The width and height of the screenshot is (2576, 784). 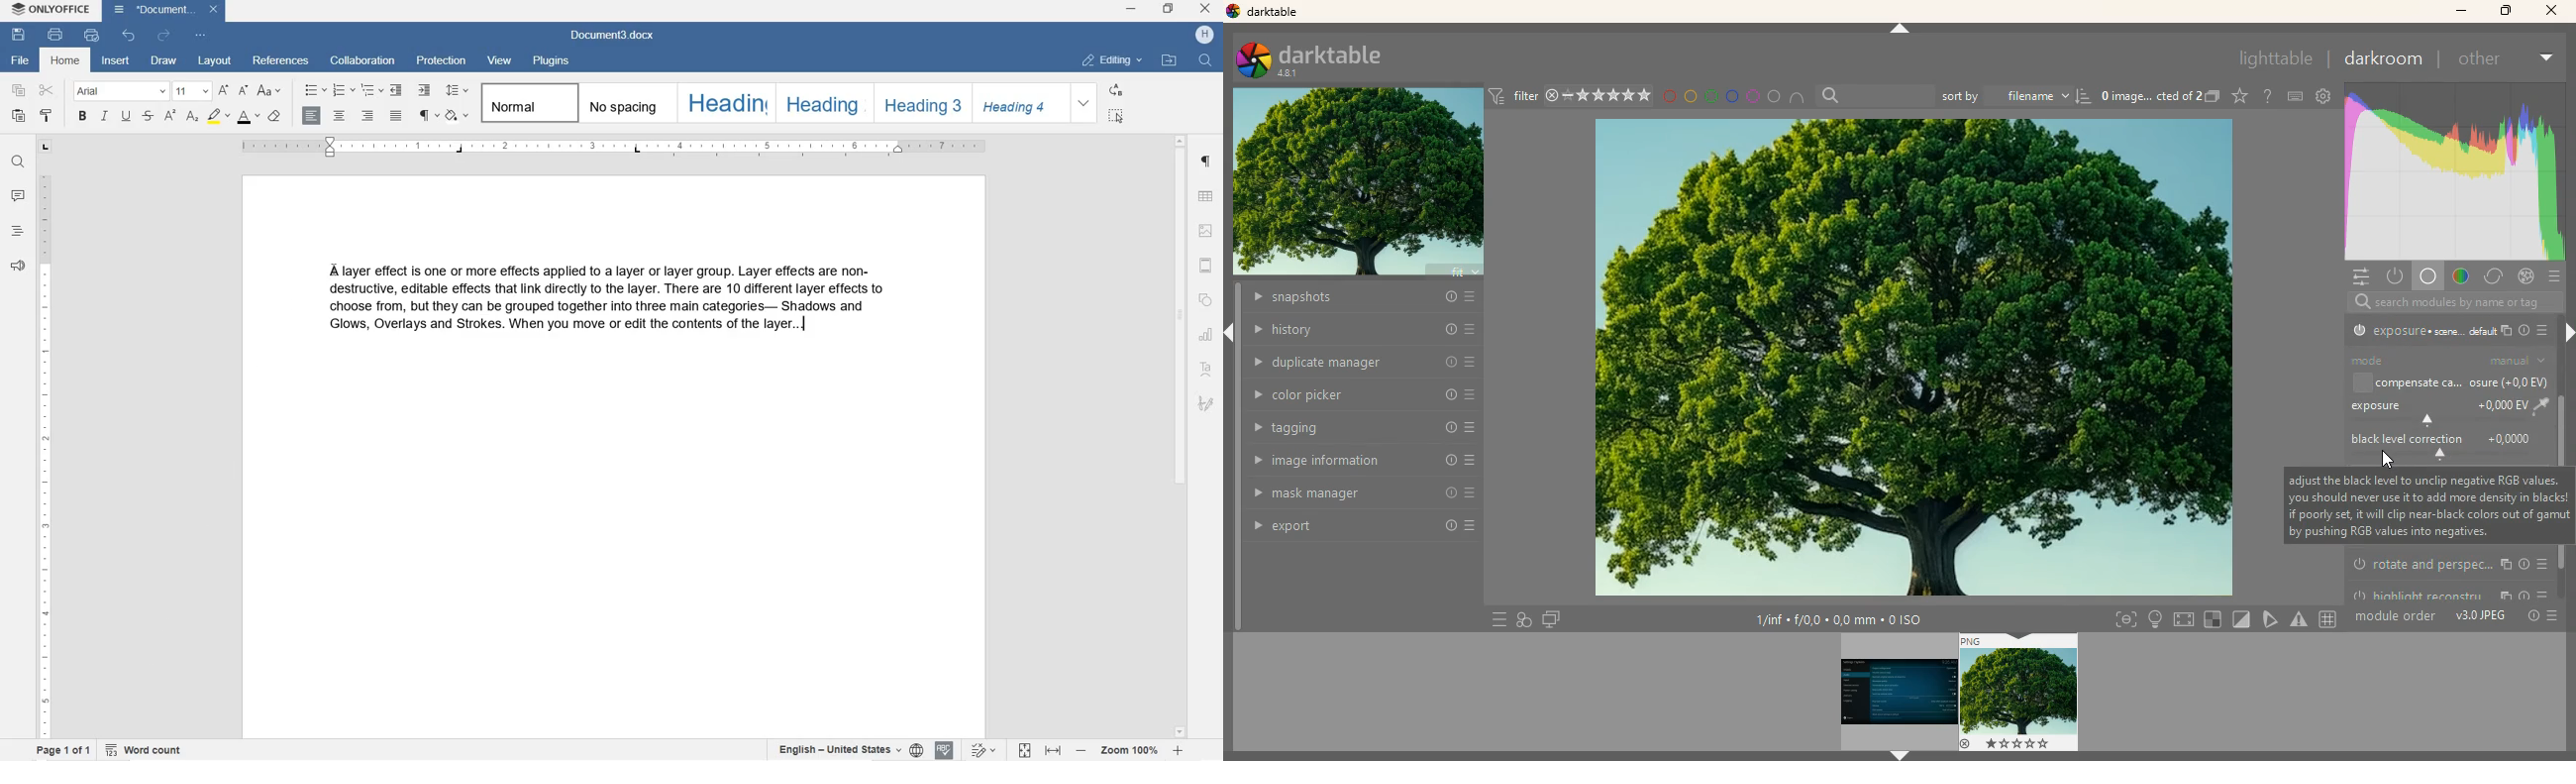 I want to click on PRINT, so click(x=55, y=34).